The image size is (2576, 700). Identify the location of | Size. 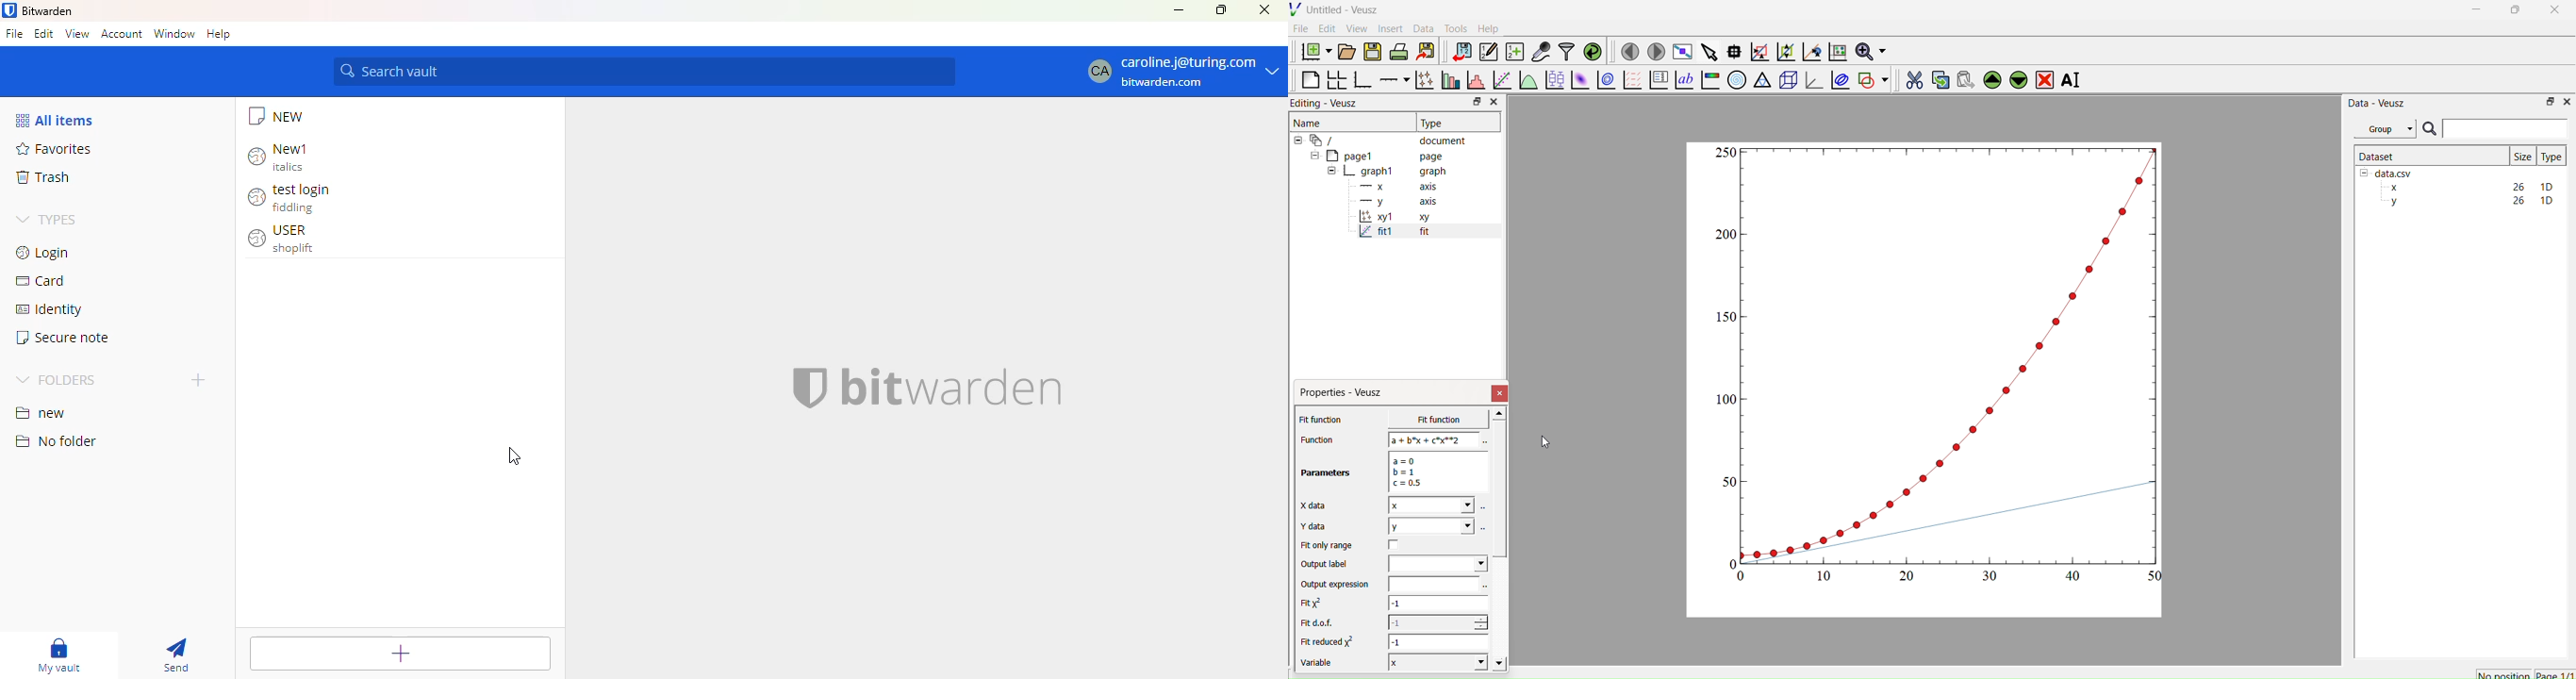
(2522, 155).